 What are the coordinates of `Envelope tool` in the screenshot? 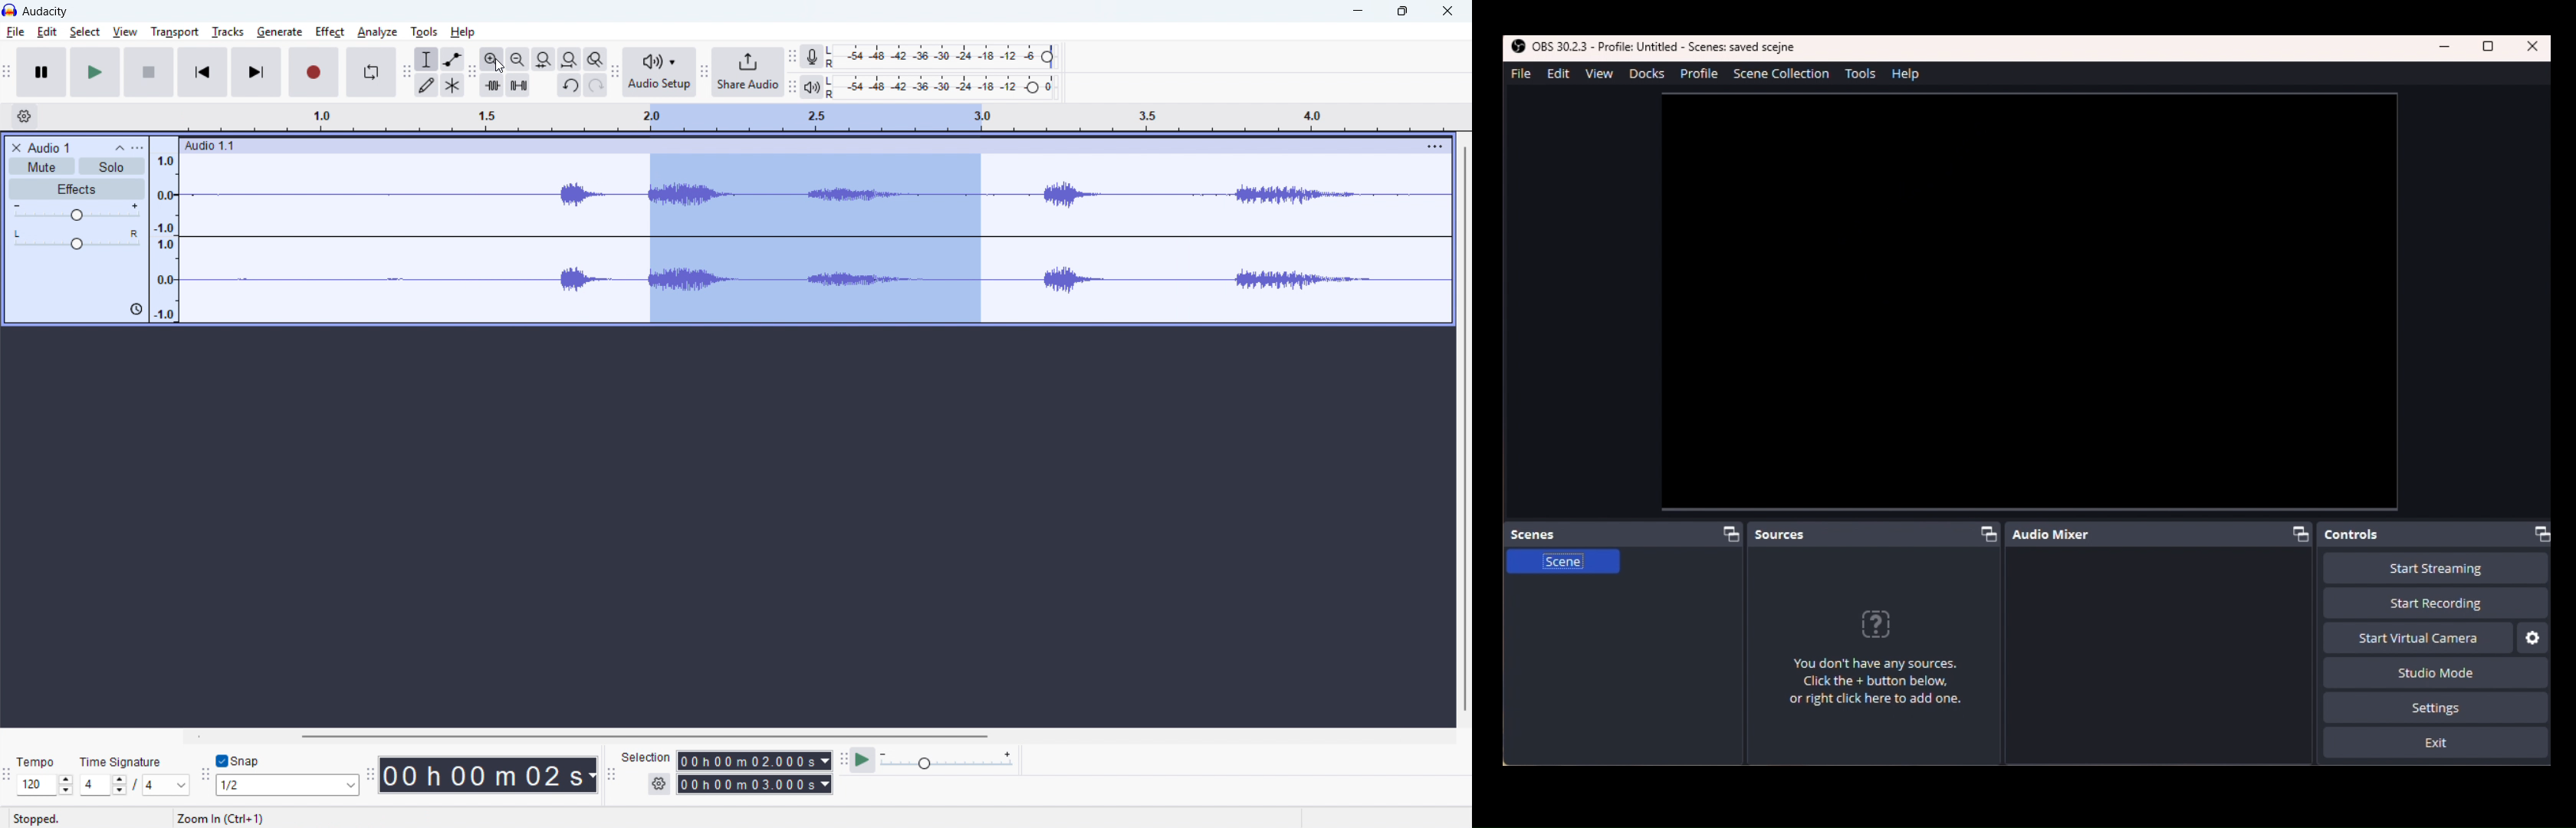 It's located at (452, 59).